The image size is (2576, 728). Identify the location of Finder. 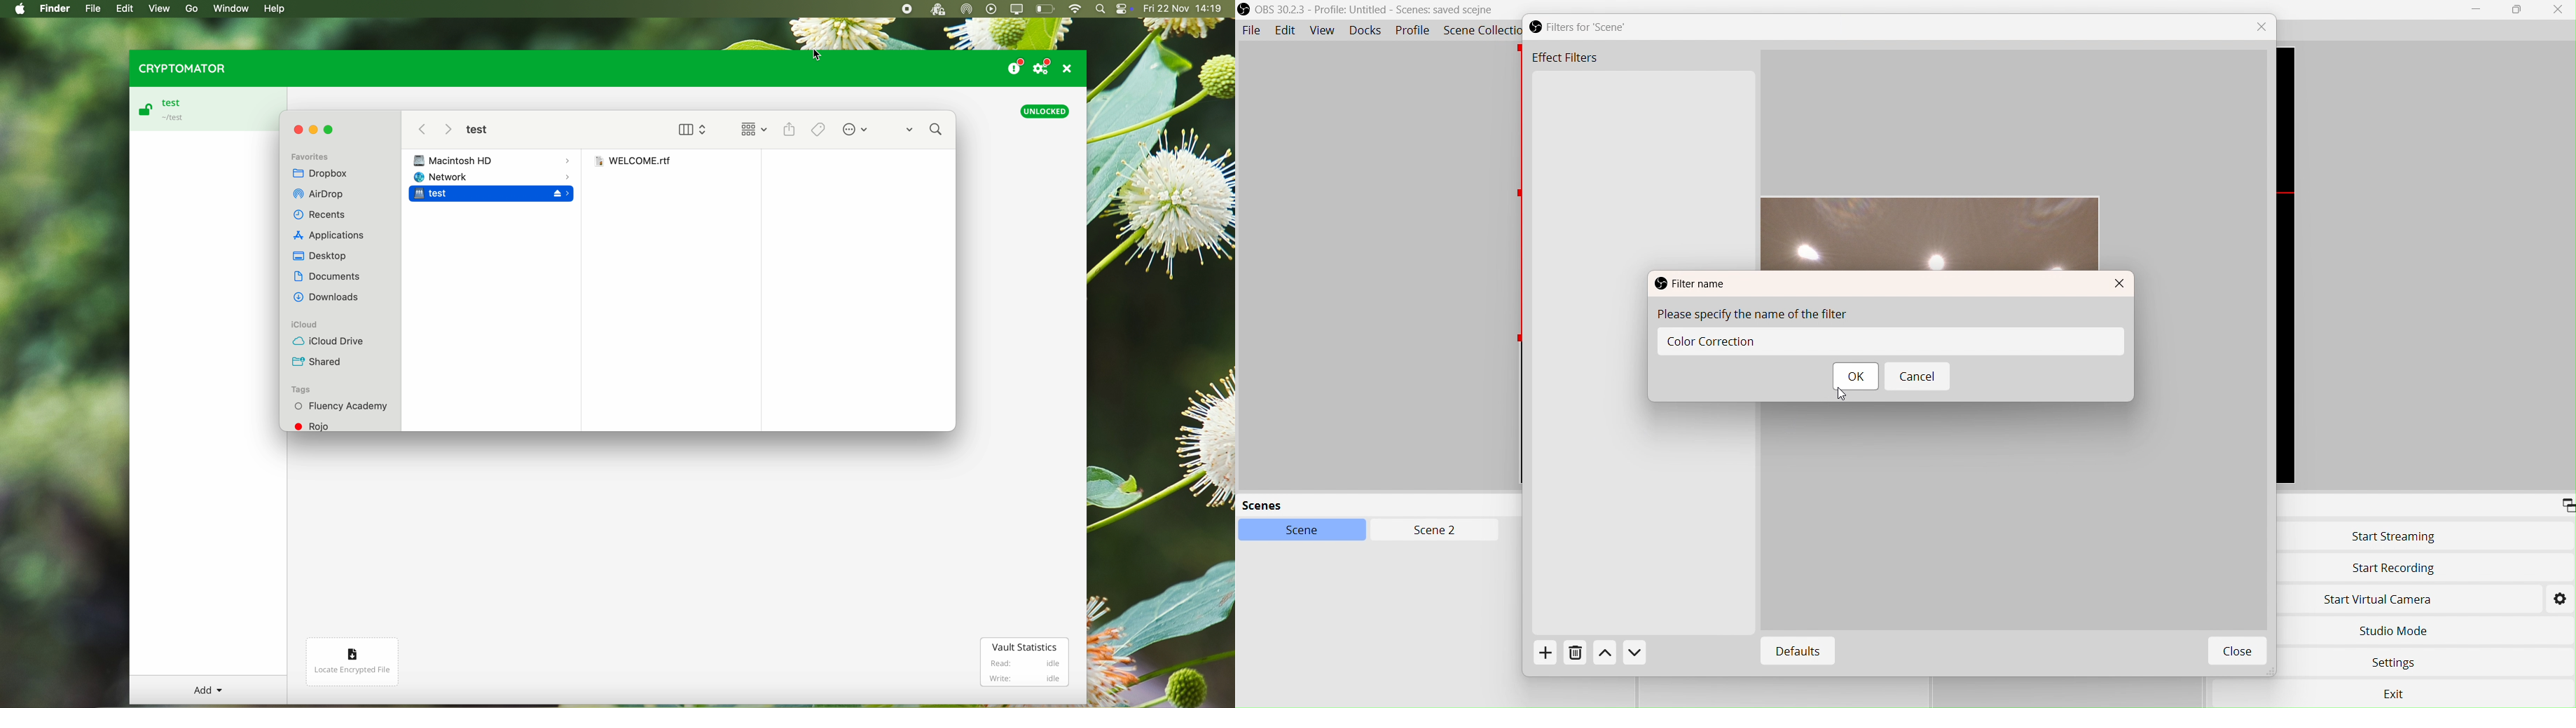
(56, 9).